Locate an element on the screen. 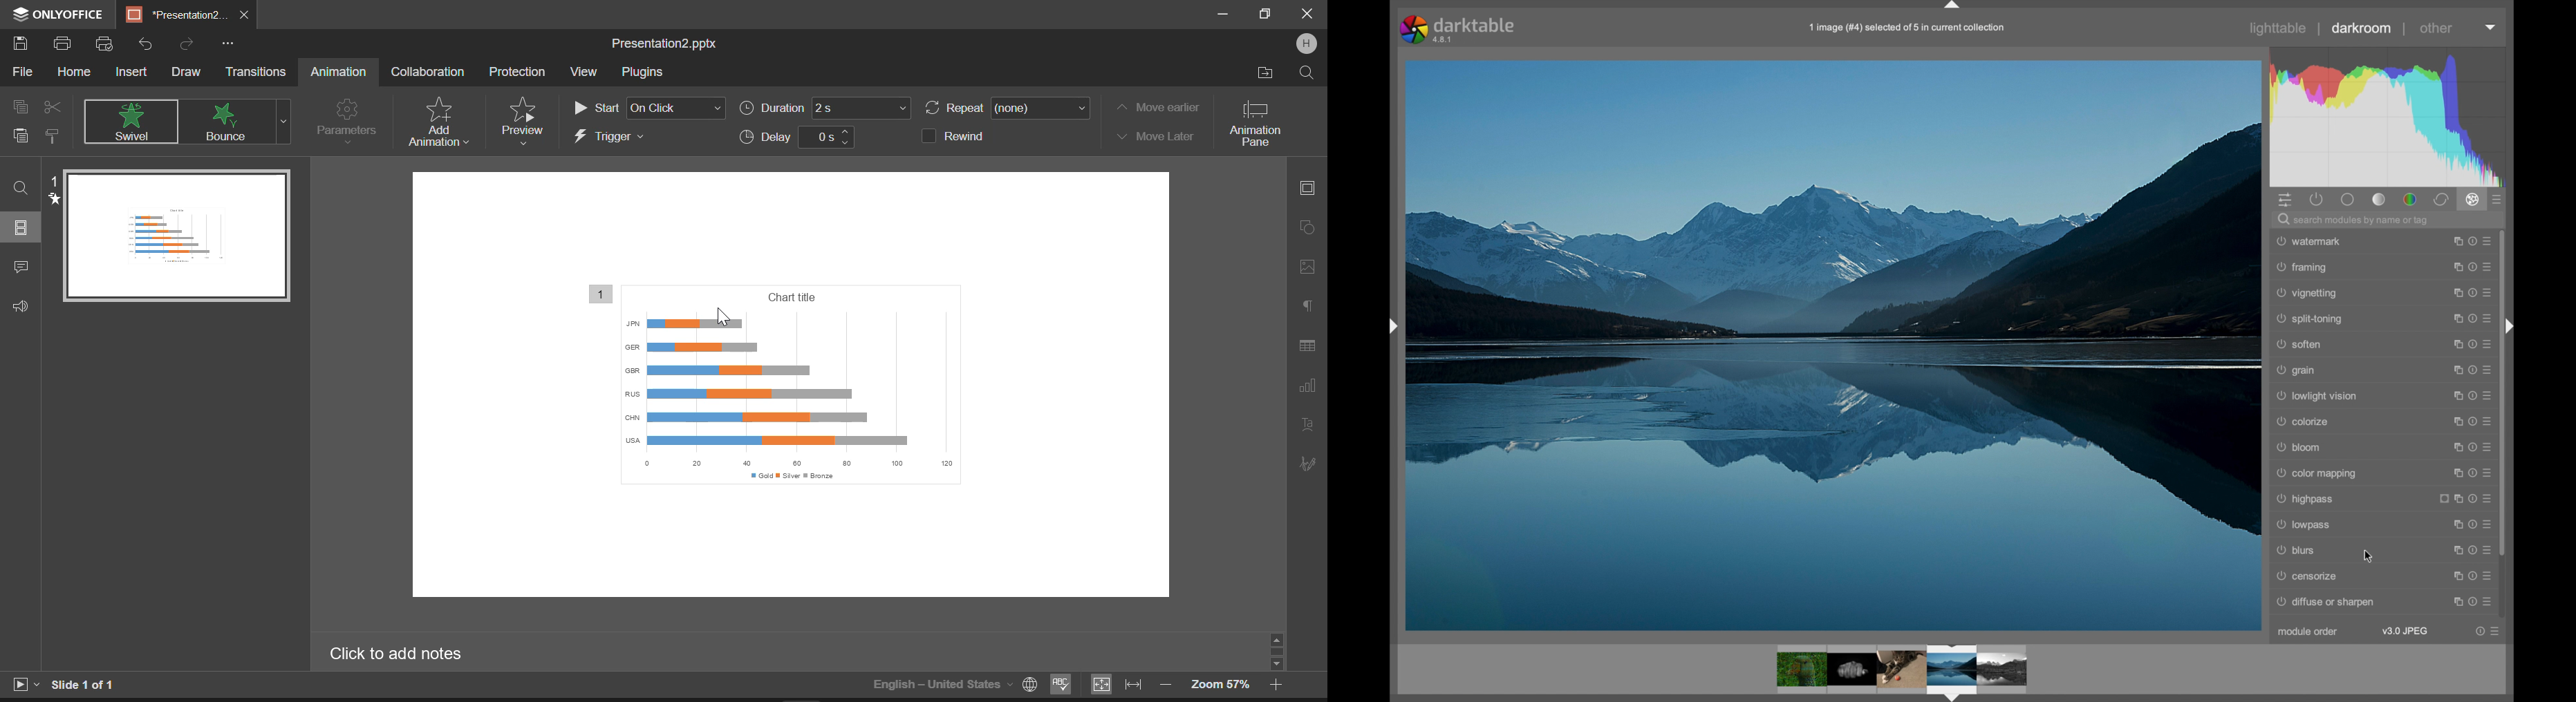 The width and height of the screenshot is (2576, 728). Preview is located at coordinates (523, 120).